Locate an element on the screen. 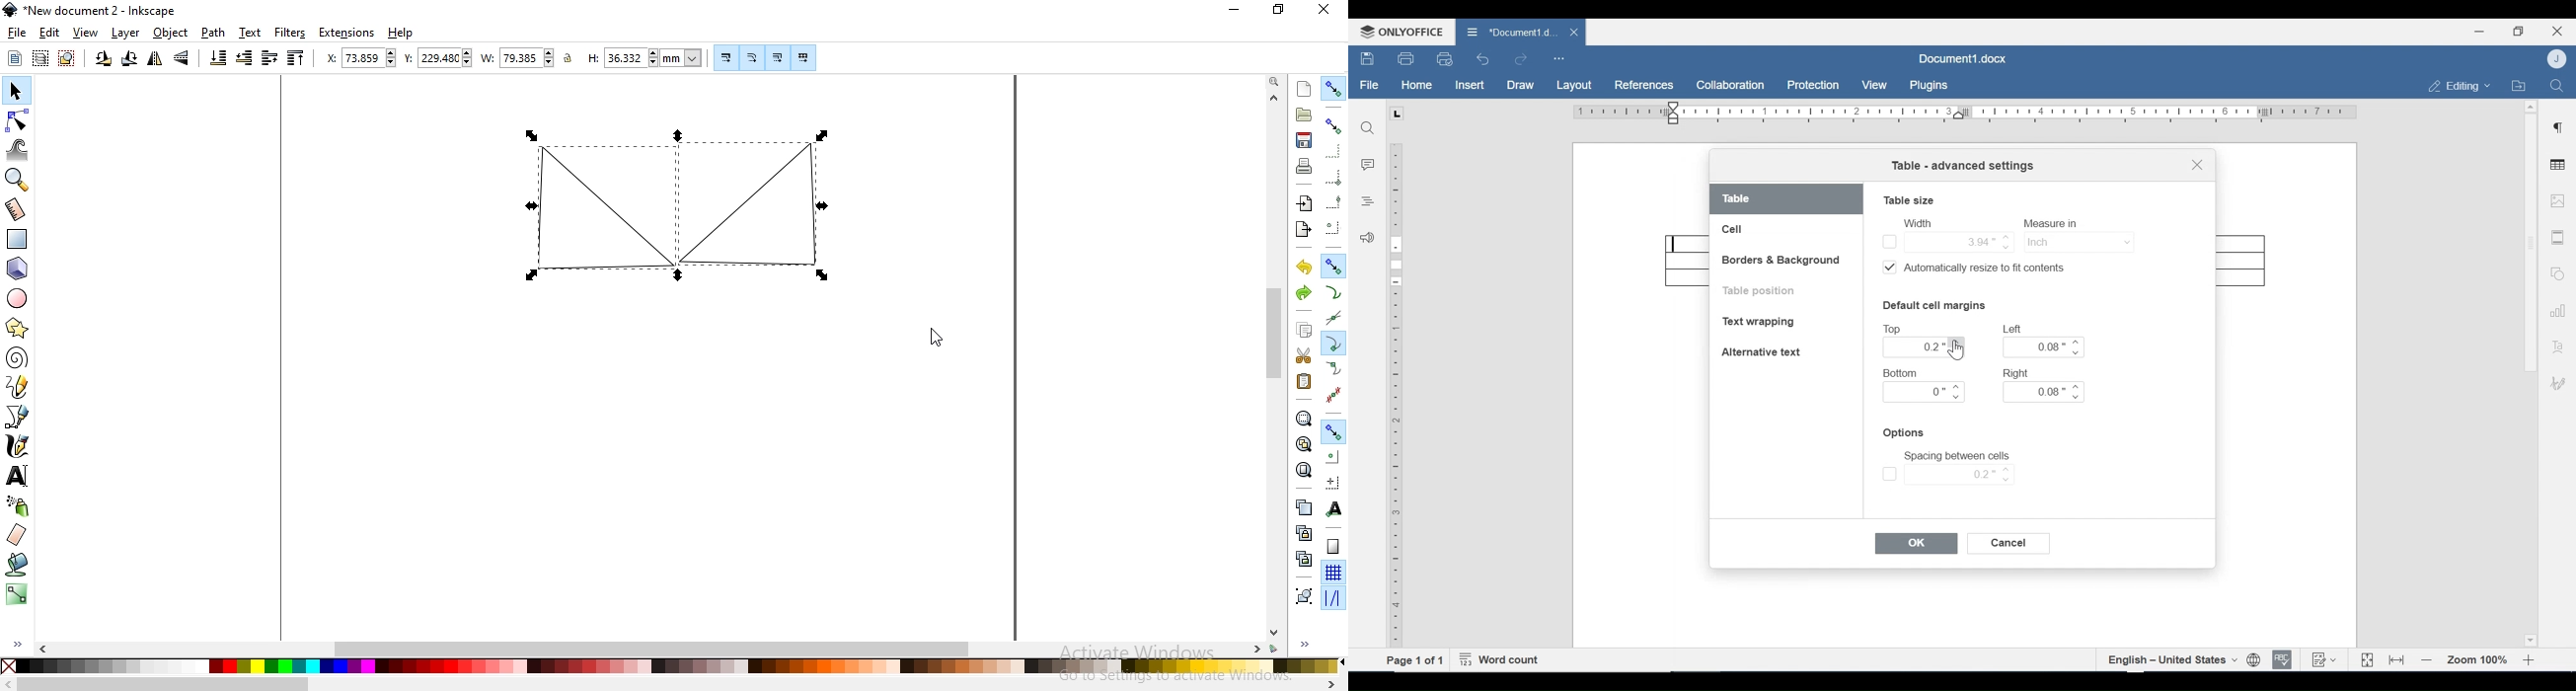 This screenshot has width=2576, height=700. file is located at coordinates (17, 34).